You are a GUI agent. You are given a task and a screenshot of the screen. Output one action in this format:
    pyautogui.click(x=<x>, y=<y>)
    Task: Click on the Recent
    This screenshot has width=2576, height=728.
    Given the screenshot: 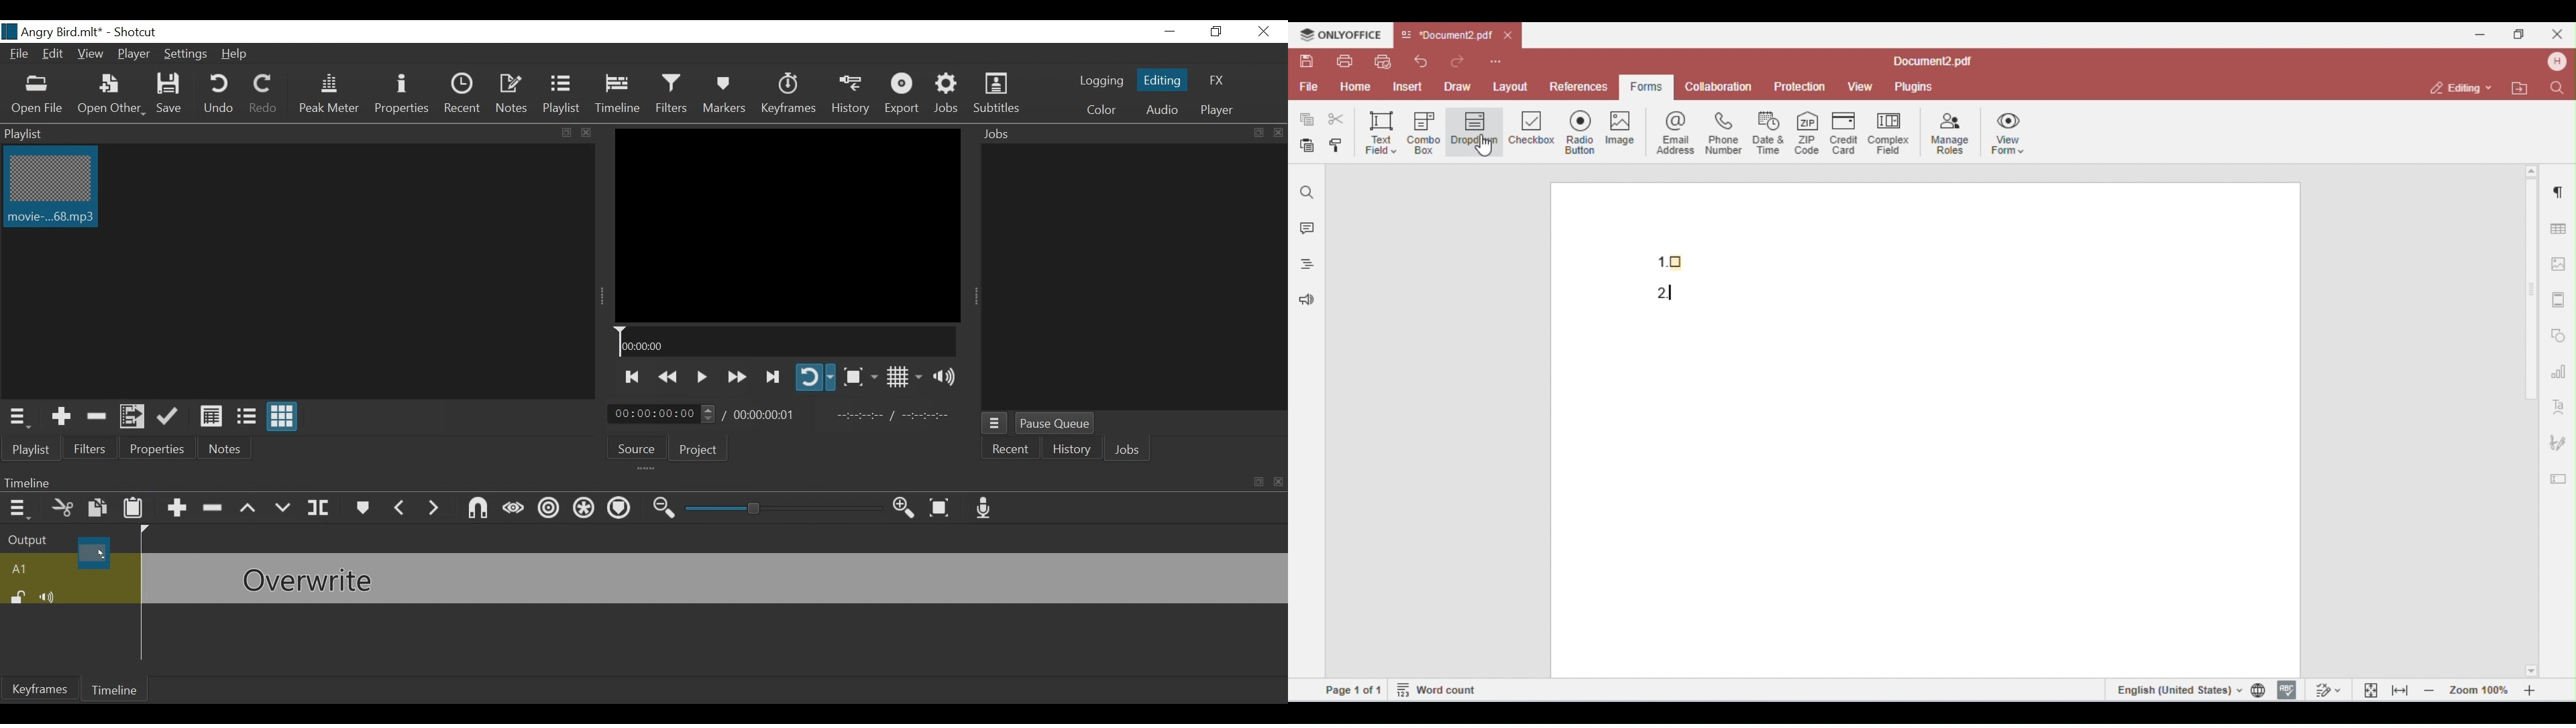 What is the action you would take?
    pyautogui.click(x=1011, y=449)
    